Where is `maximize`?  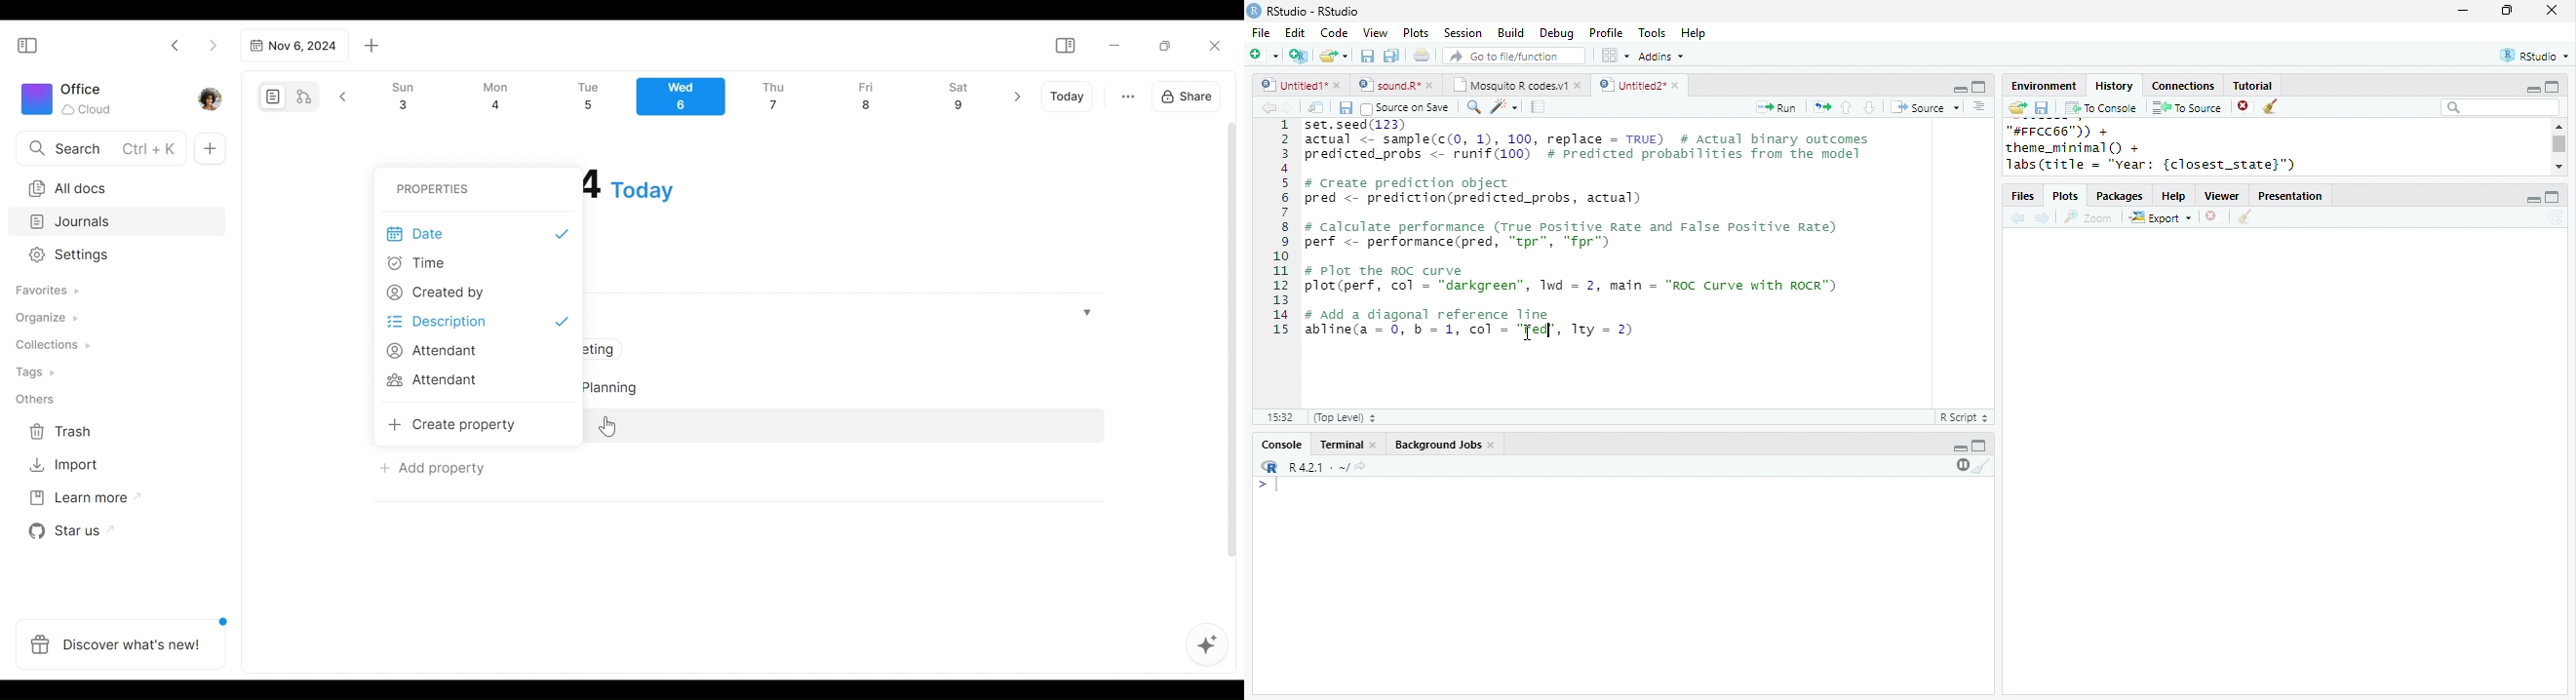 maximize is located at coordinates (2553, 197).